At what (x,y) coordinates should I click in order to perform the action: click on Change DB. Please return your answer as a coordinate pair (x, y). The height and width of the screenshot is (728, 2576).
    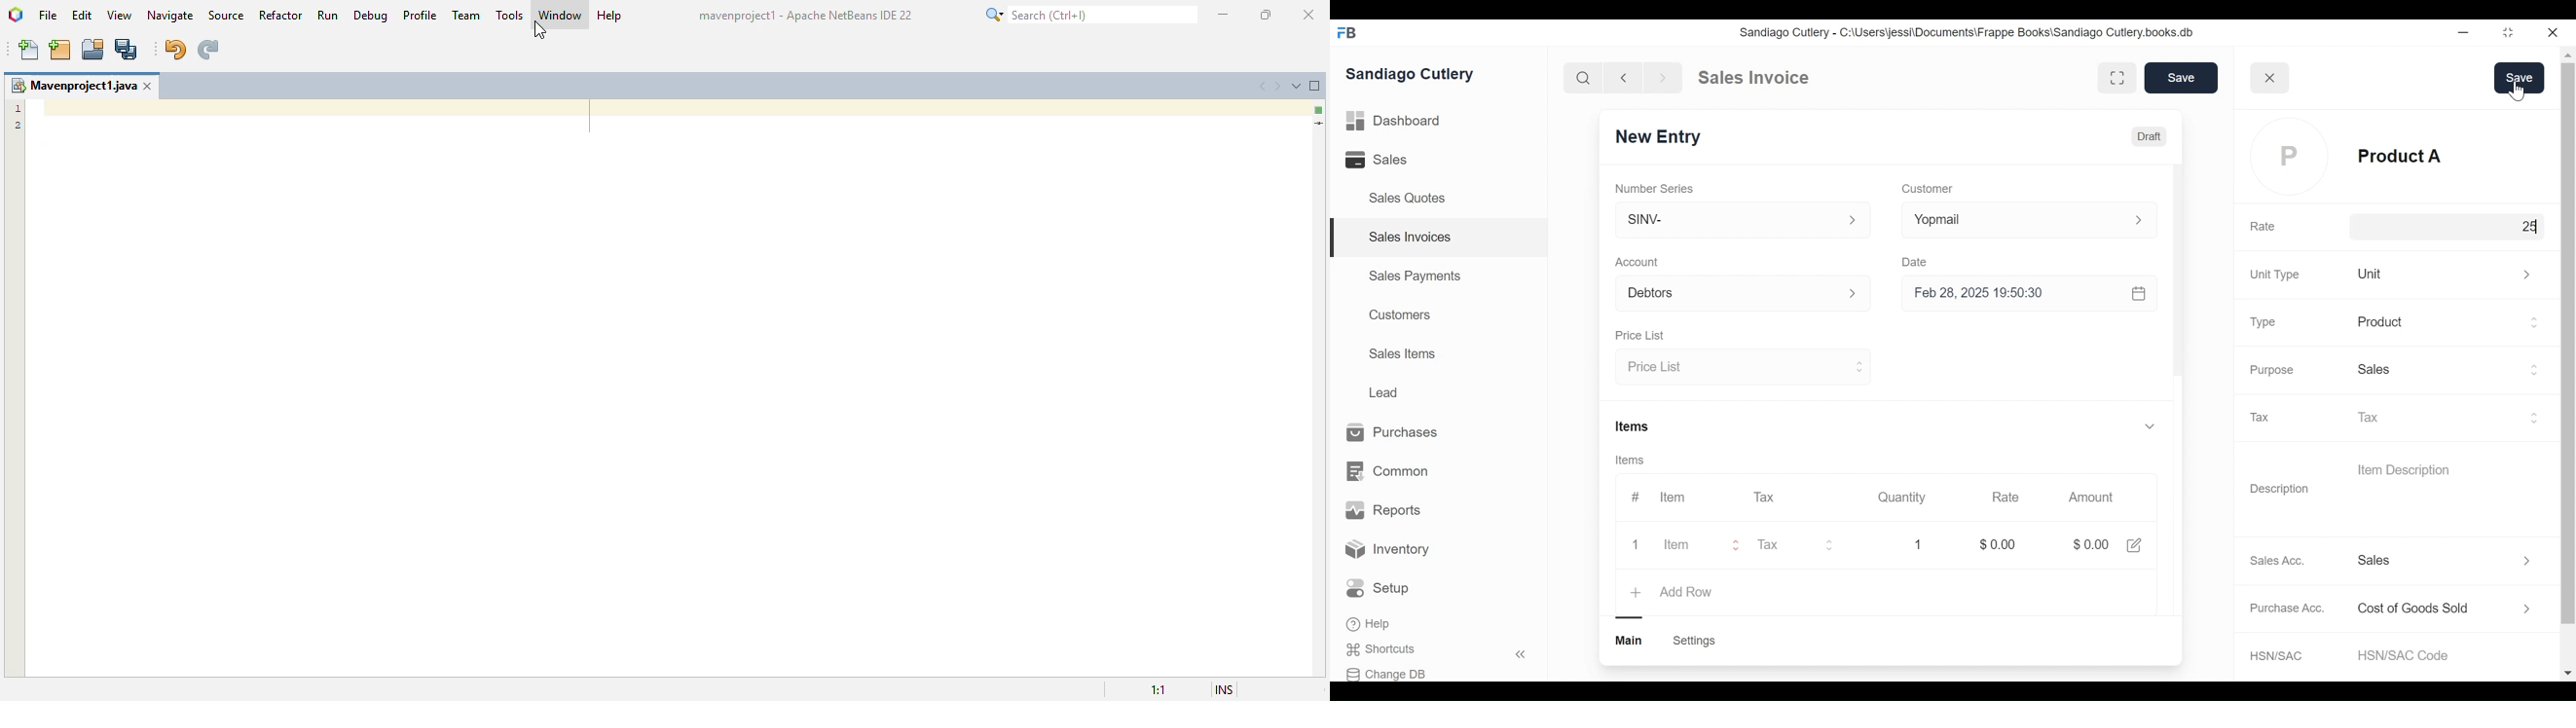
    Looking at the image, I should click on (1386, 674).